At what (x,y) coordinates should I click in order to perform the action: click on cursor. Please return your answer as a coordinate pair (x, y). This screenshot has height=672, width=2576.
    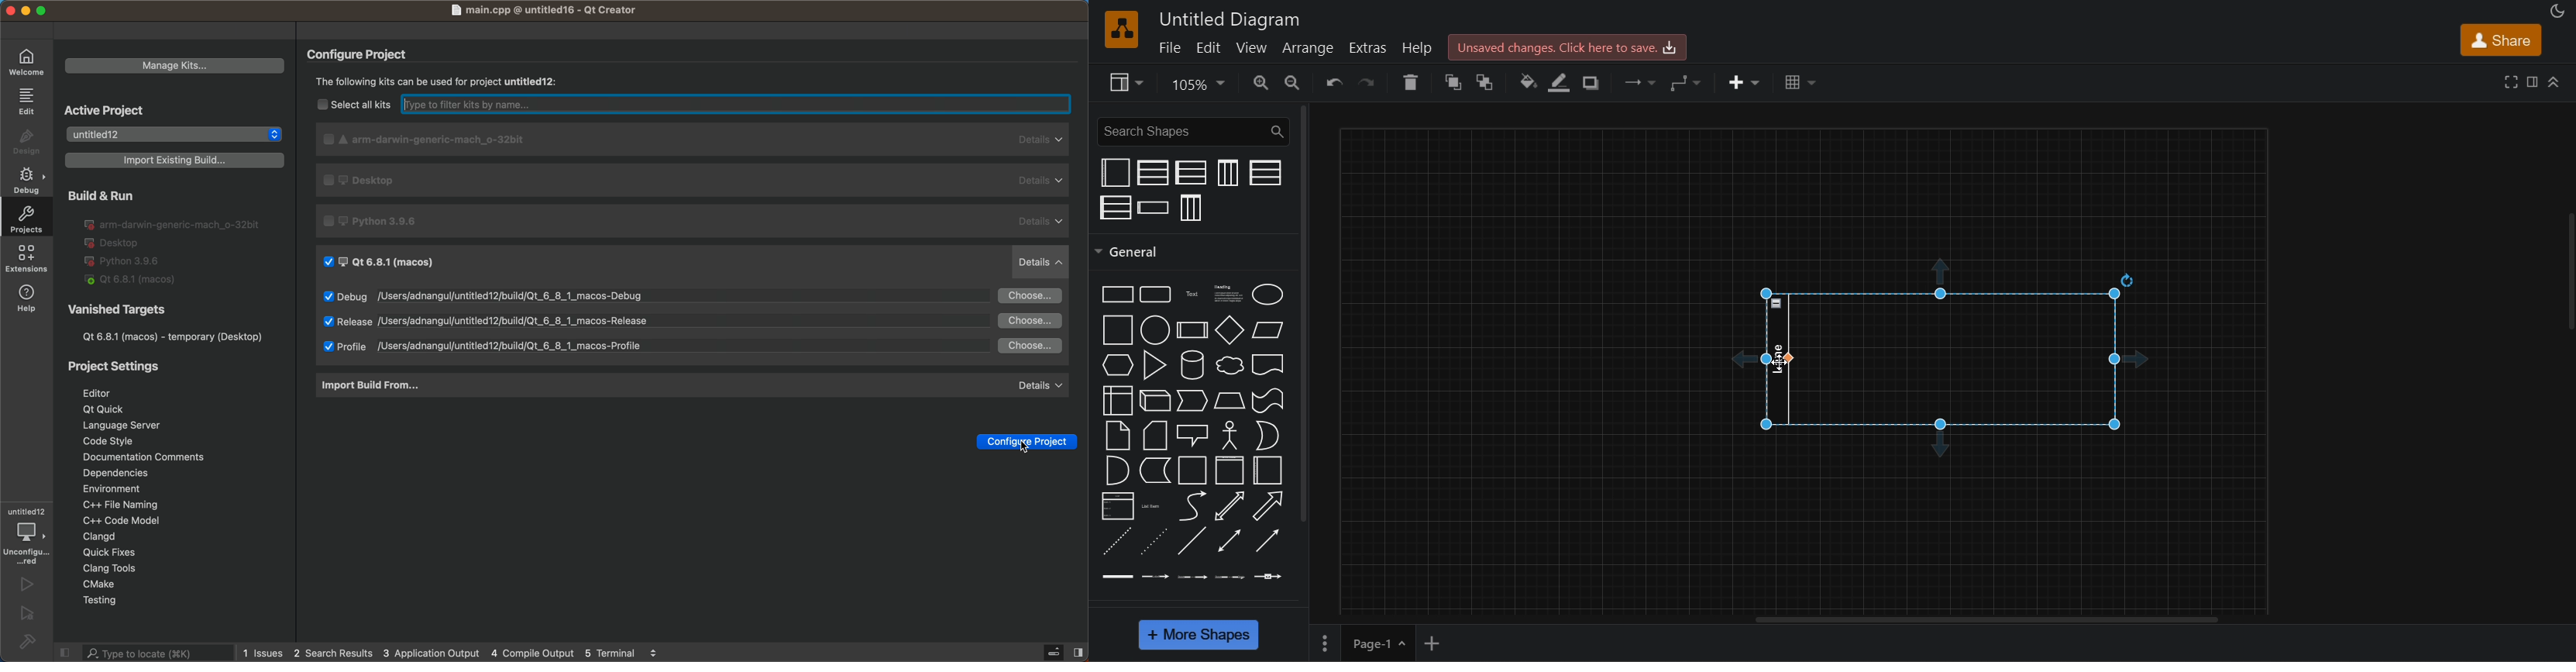
    Looking at the image, I should click on (1780, 362).